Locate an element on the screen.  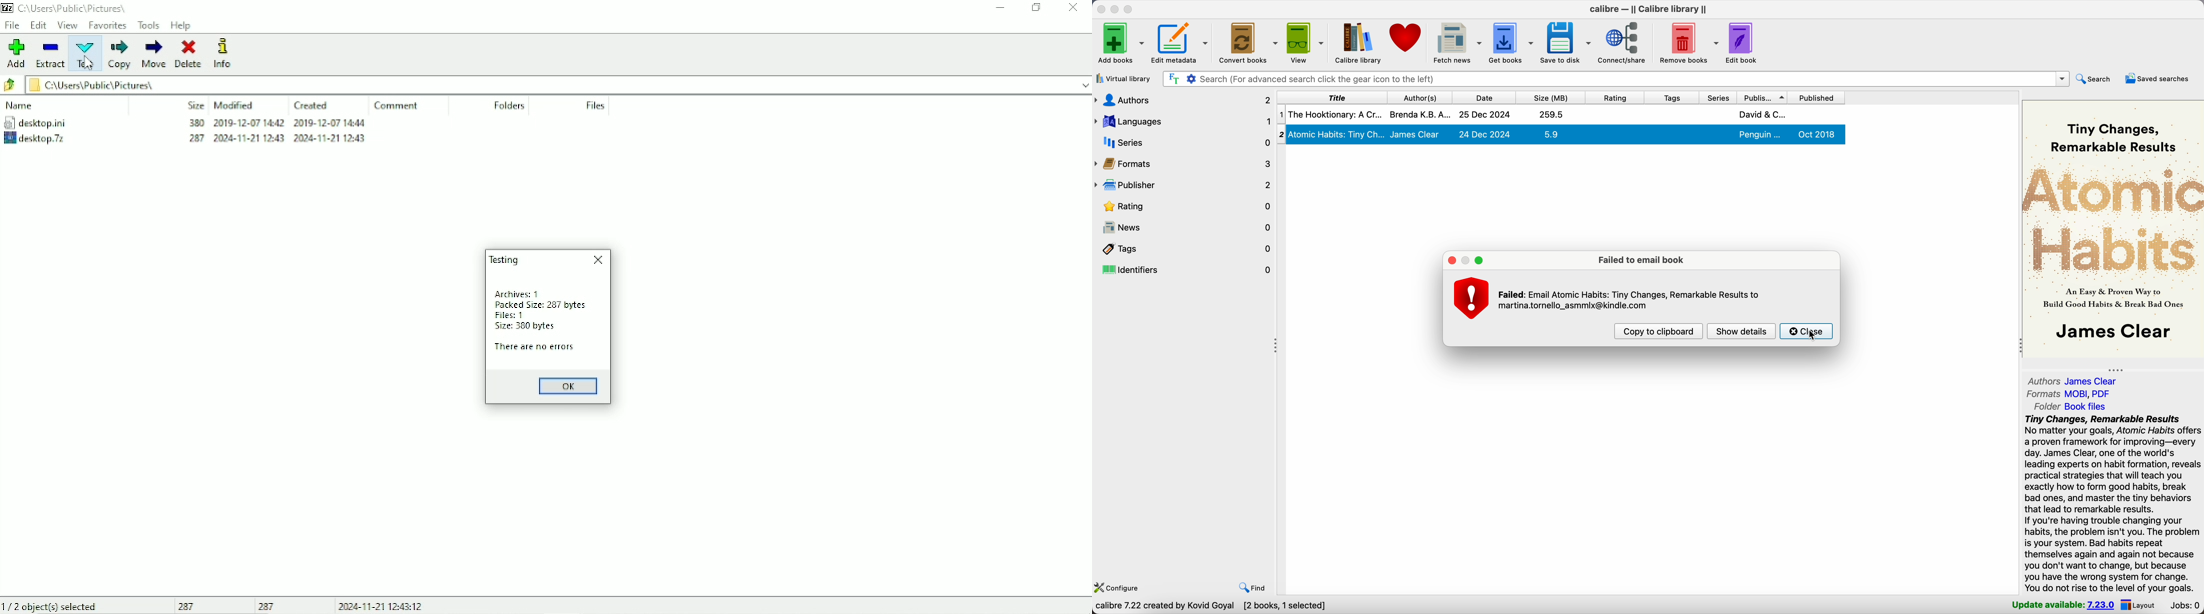
maximize popup is located at coordinates (1481, 260).